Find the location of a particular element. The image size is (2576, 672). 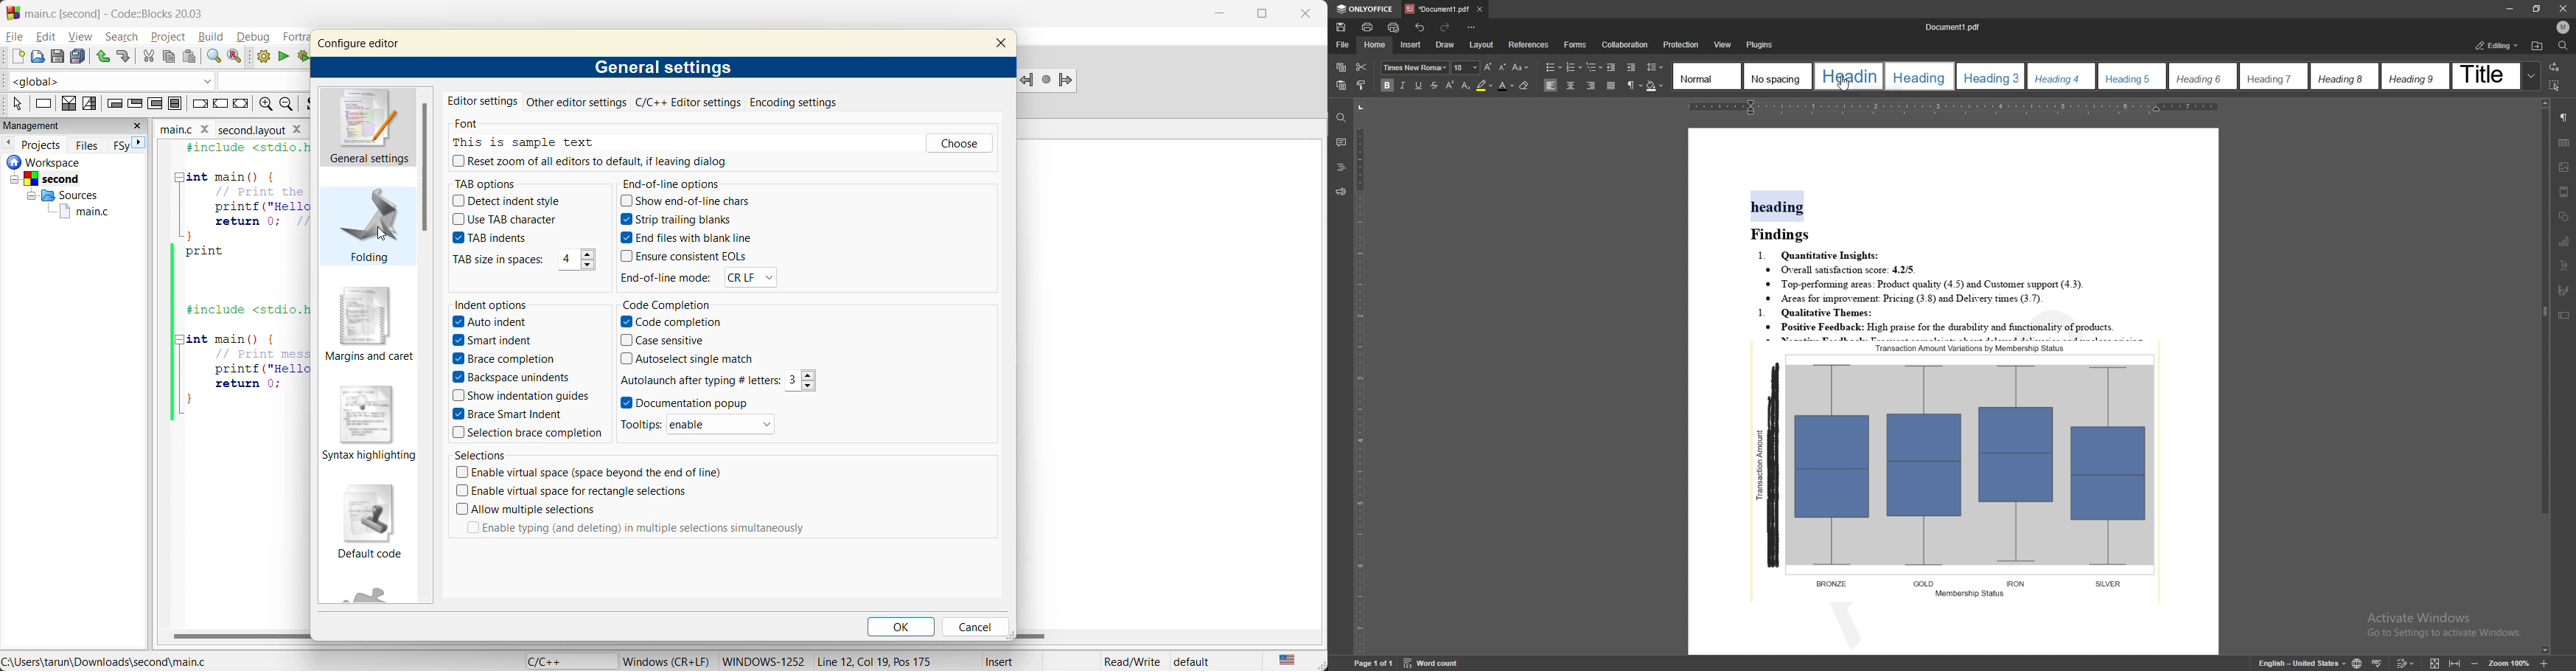

use tab character is located at coordinates (507, 219).